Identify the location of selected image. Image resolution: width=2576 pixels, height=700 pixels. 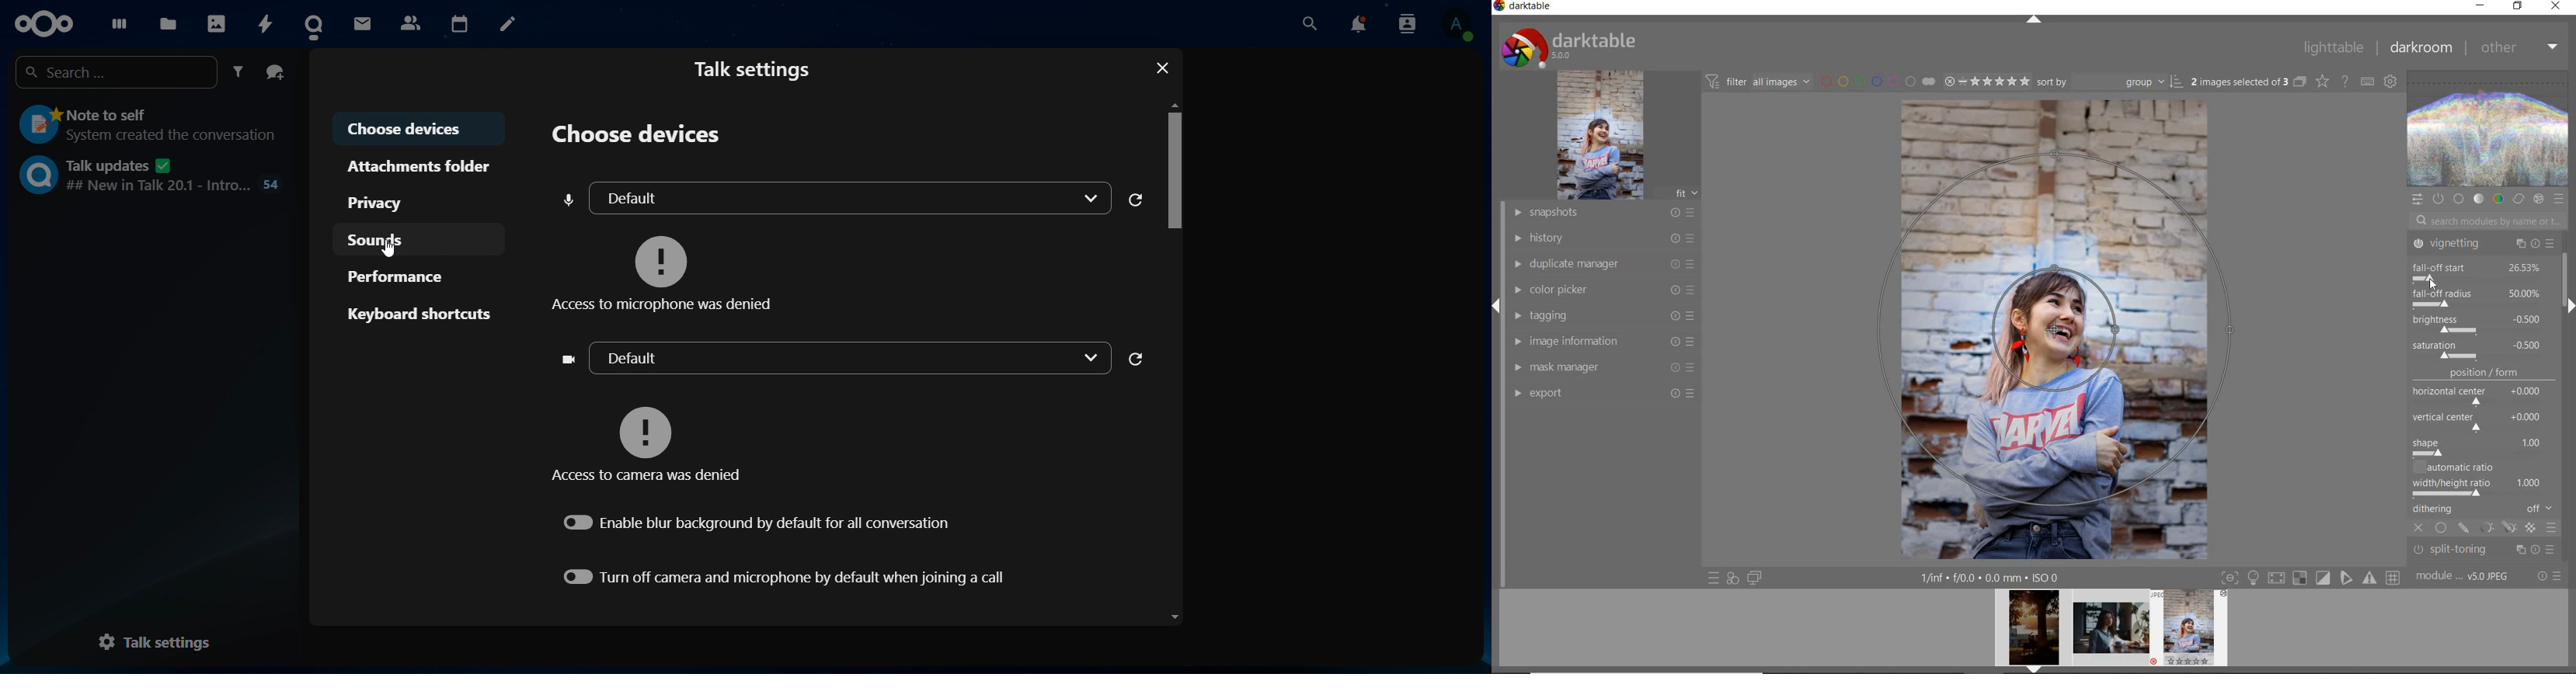
(2055, 327).